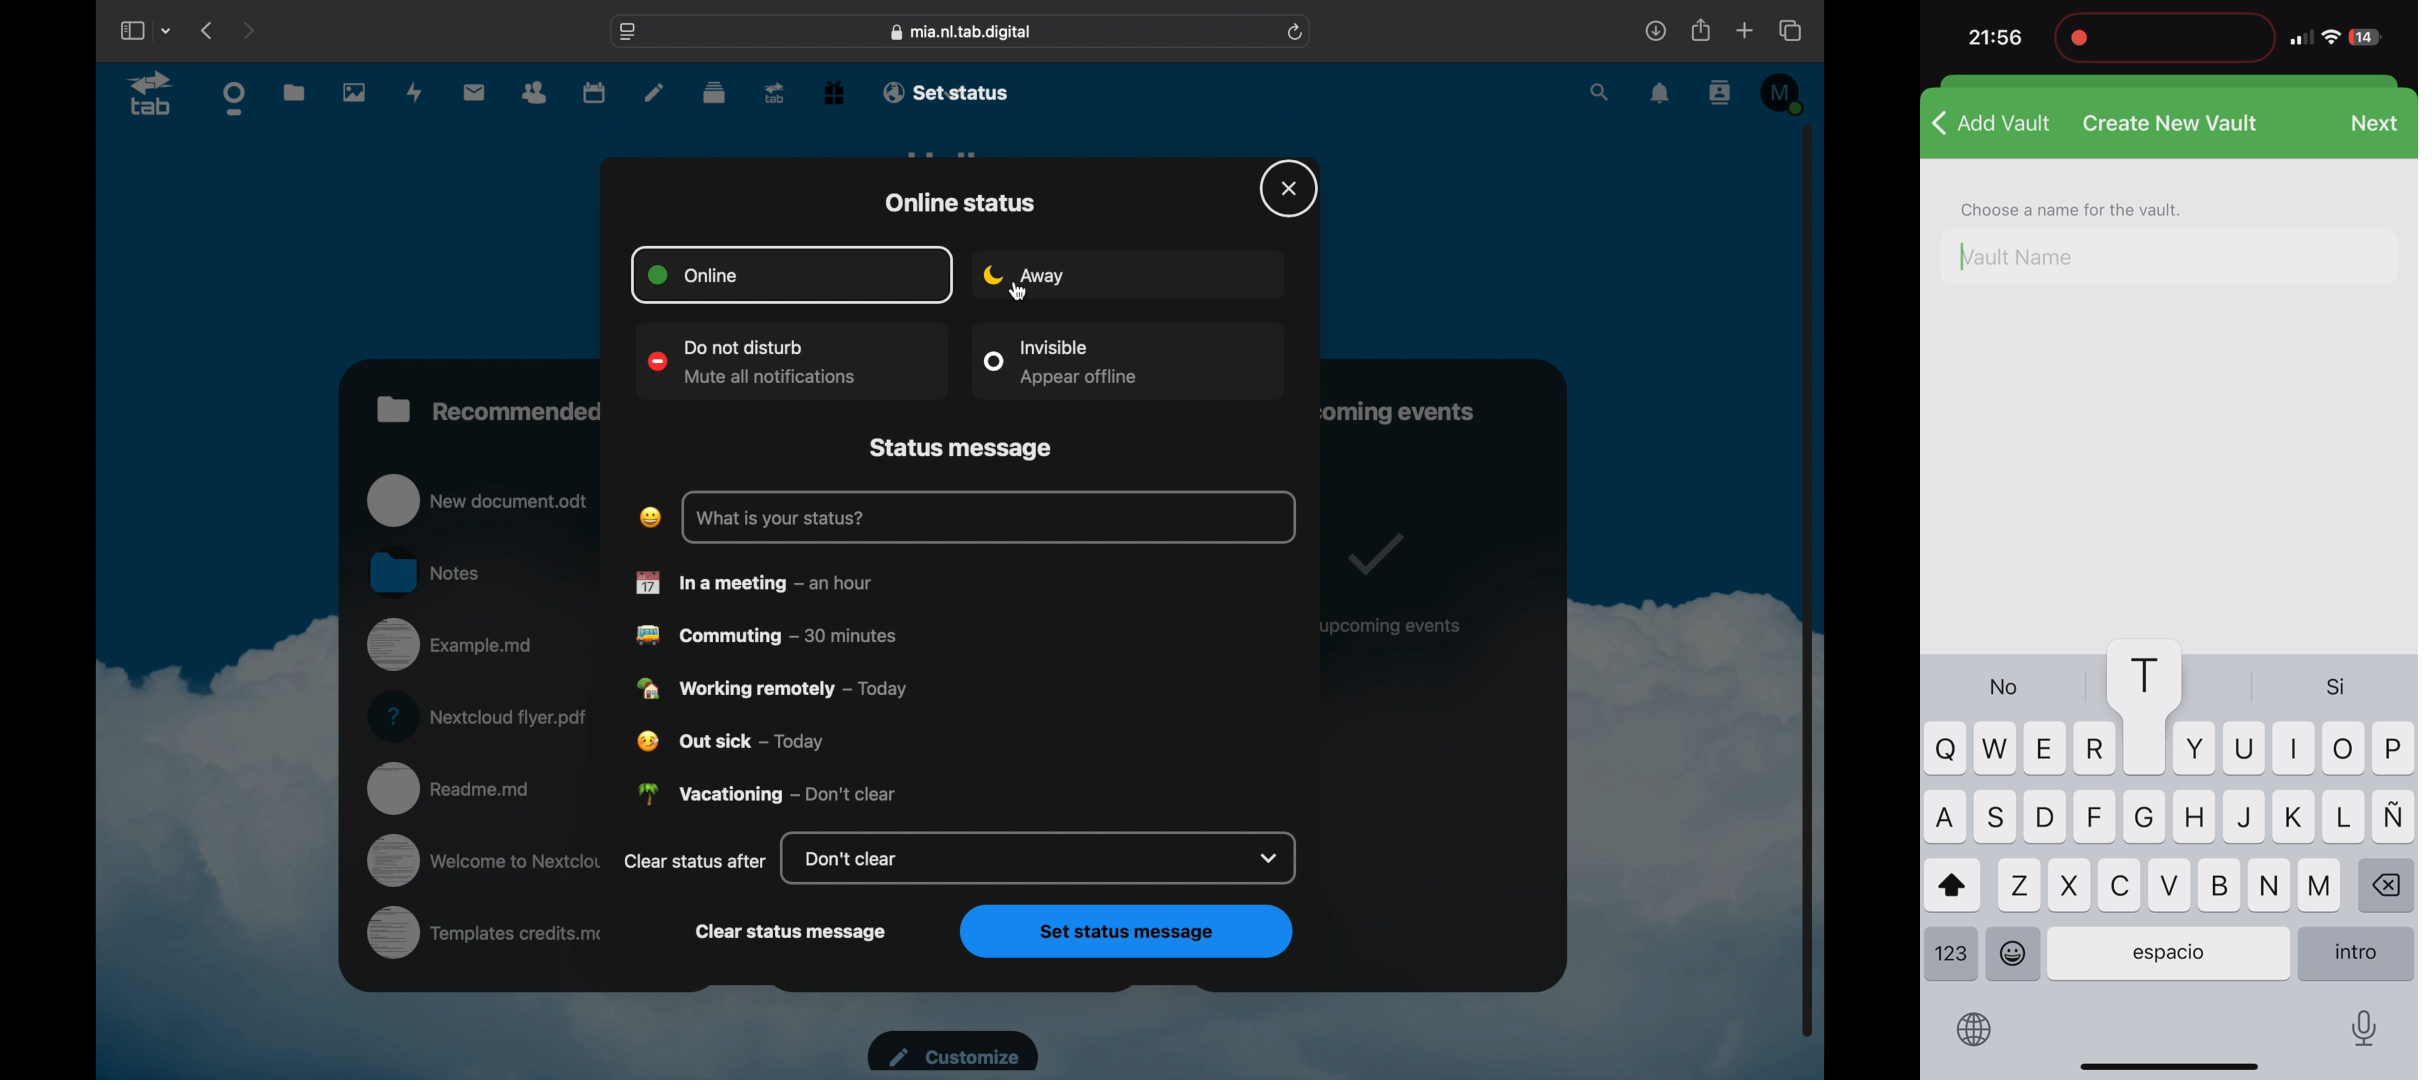  What do you see at coordinates (451, 786) in the screenshot?
I see `readme.md` at bounding box center [451, 786].